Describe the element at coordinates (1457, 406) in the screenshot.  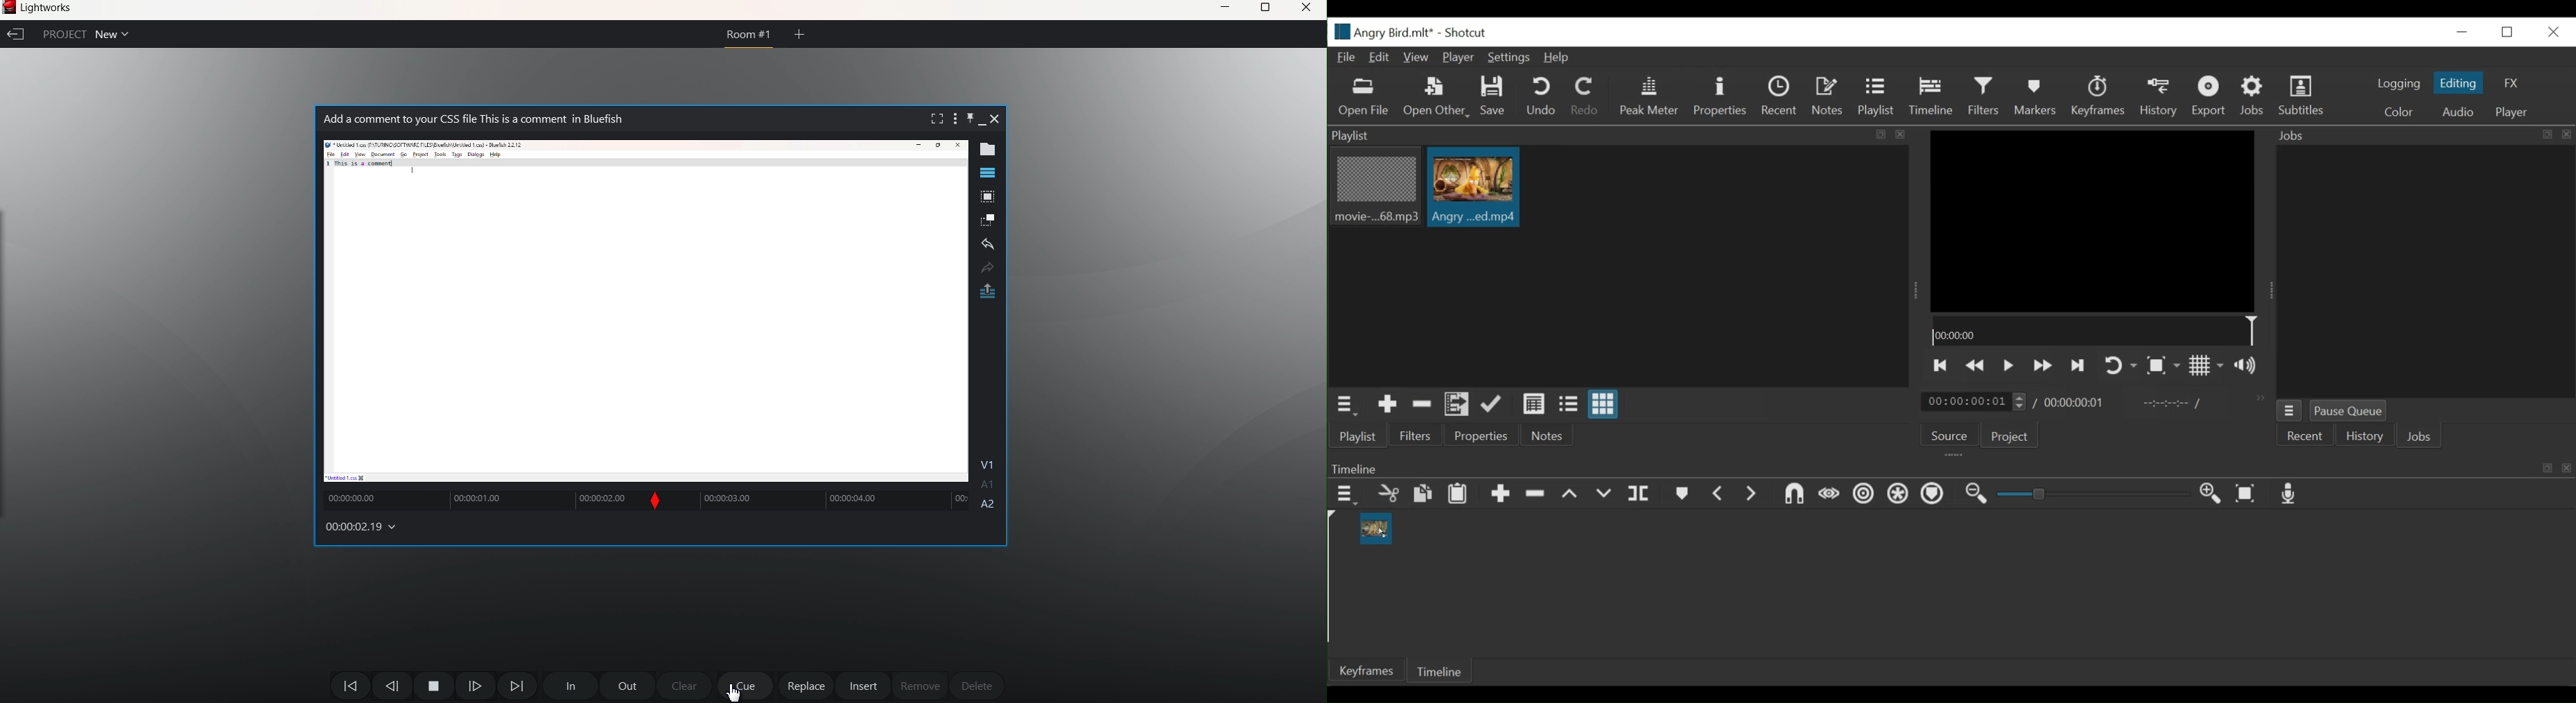
I see `Add files to the playlist` at that location.